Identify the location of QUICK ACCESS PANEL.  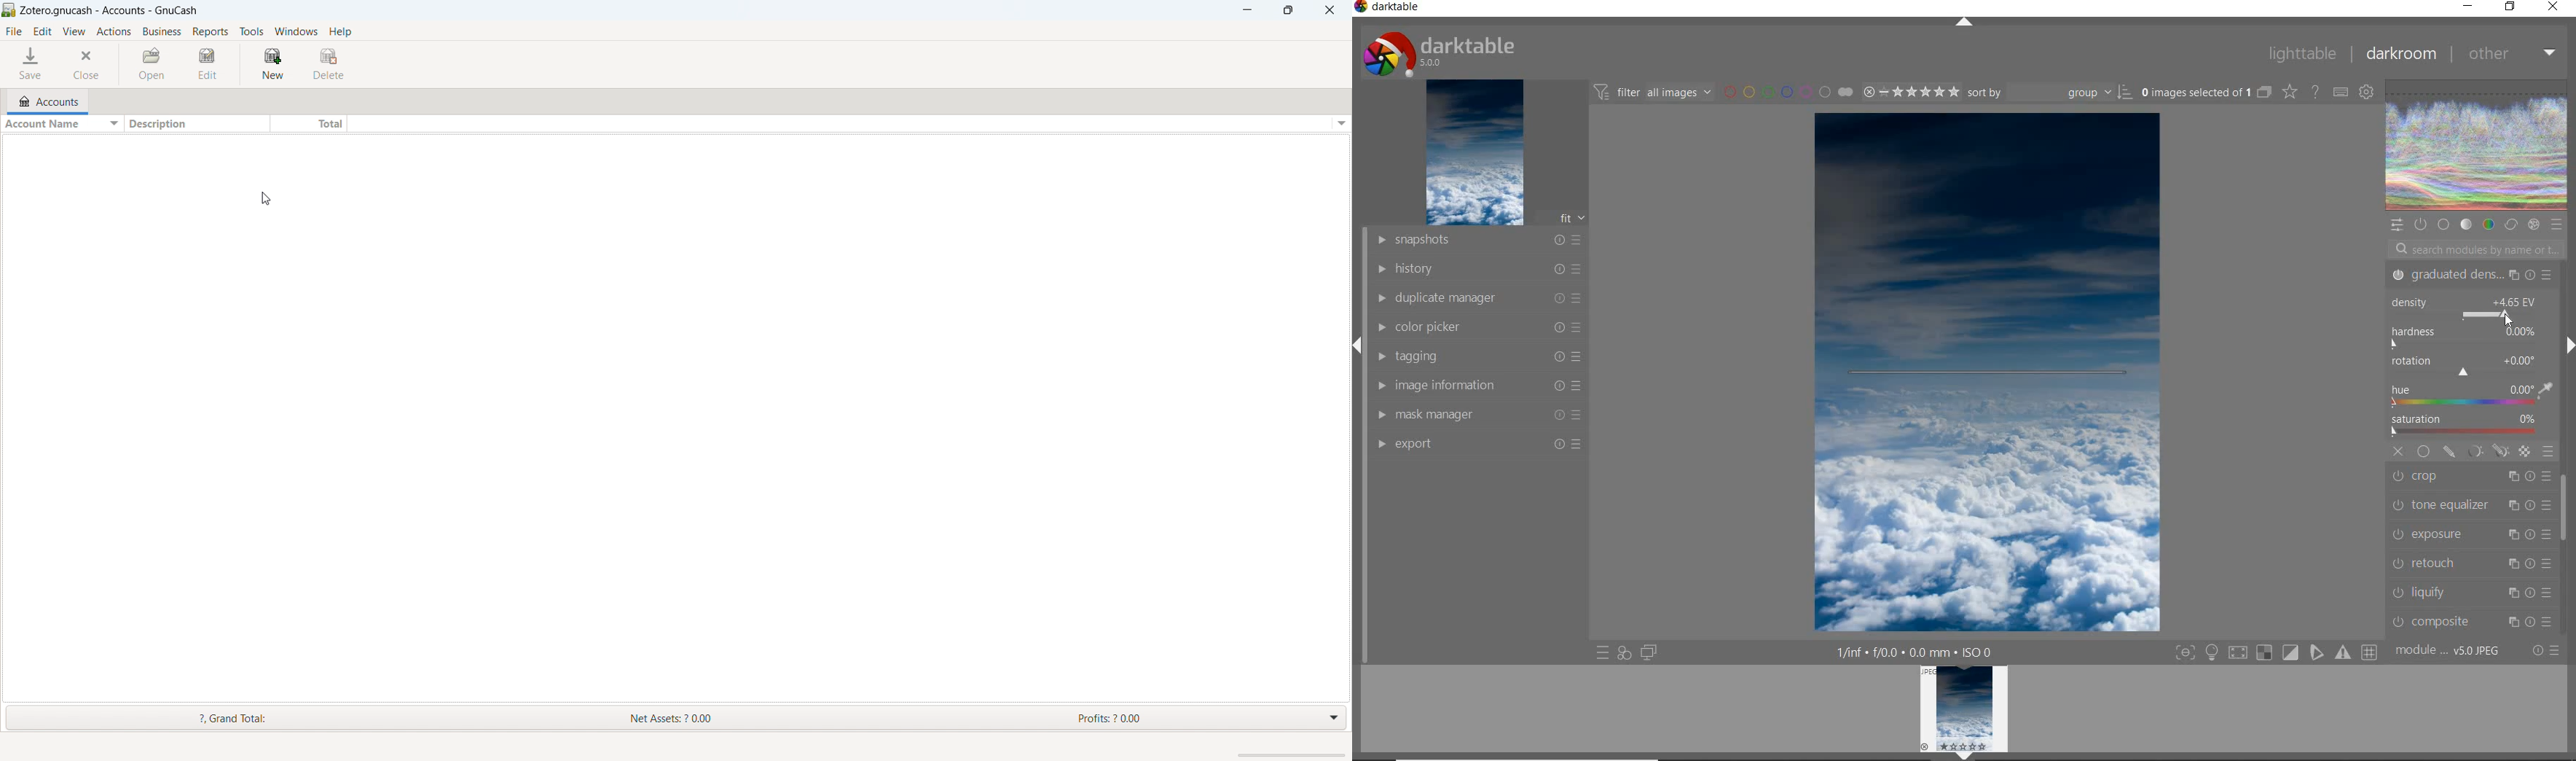
(2396, 223).